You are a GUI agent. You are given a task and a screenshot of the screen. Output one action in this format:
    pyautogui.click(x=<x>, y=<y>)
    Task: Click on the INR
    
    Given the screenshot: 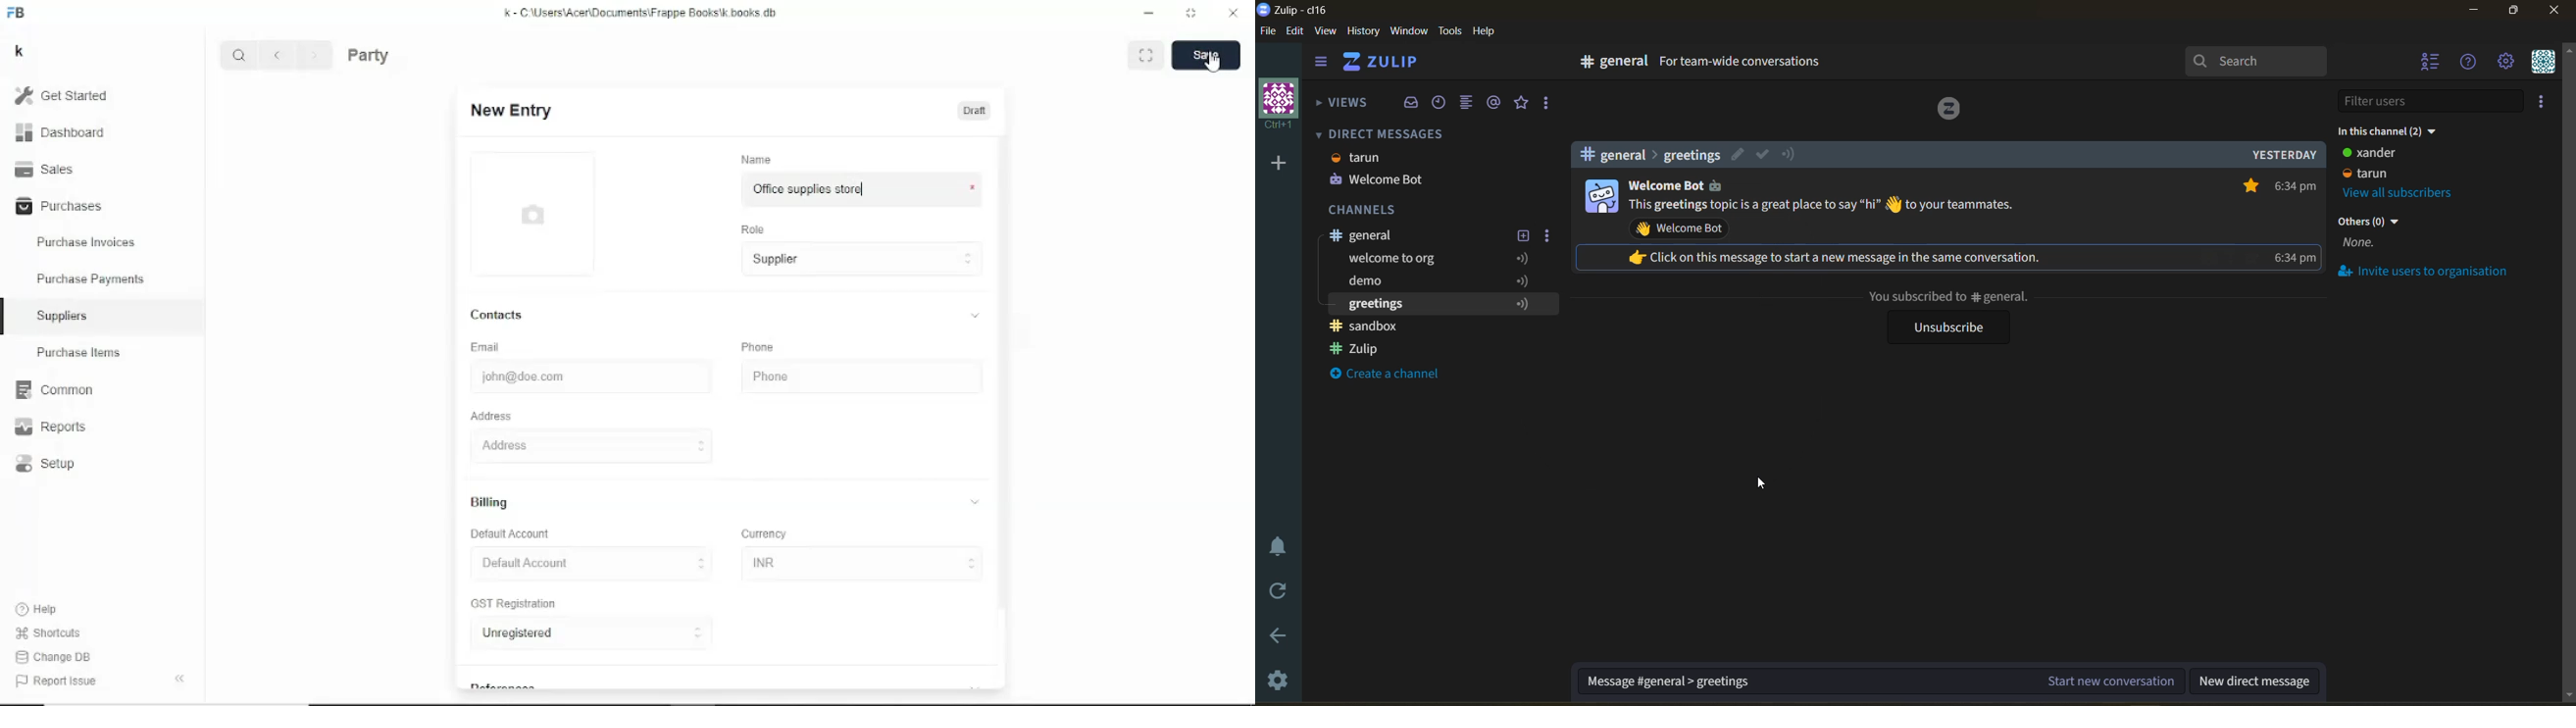 What is the action you would take?
    pyautogui.click(x=861, y=566)
    